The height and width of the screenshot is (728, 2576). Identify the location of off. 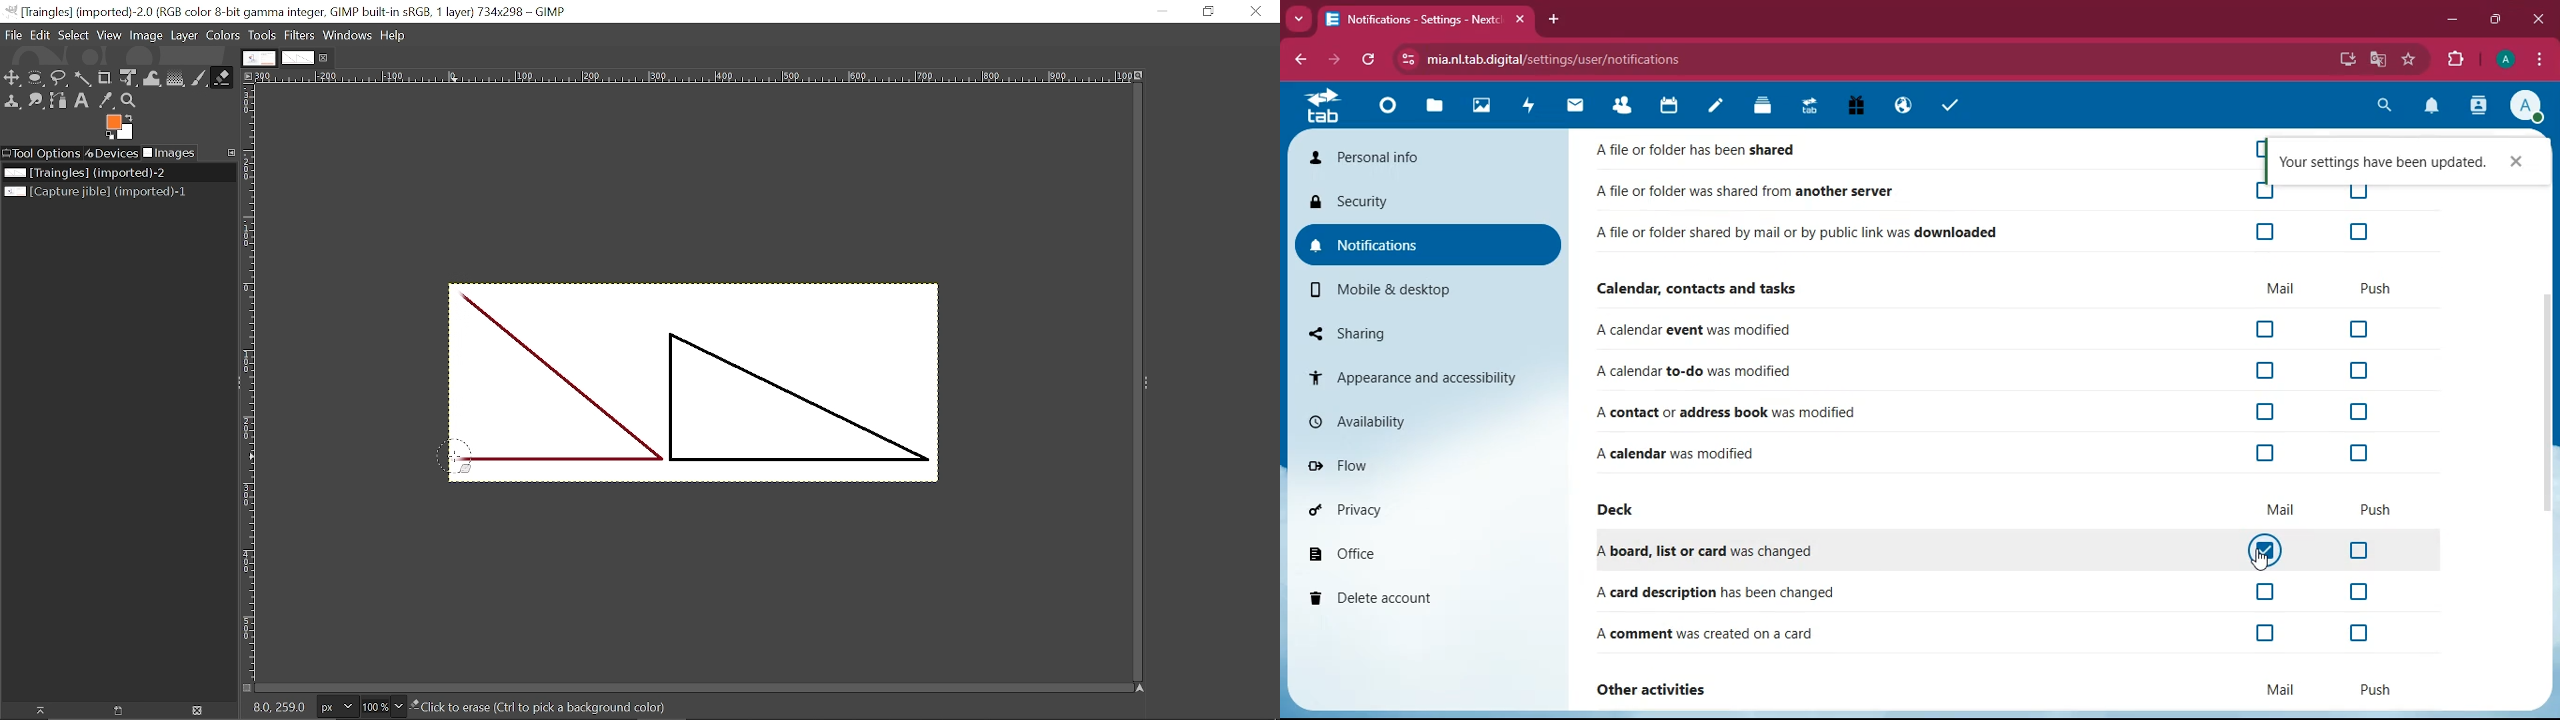
(2257, 149).